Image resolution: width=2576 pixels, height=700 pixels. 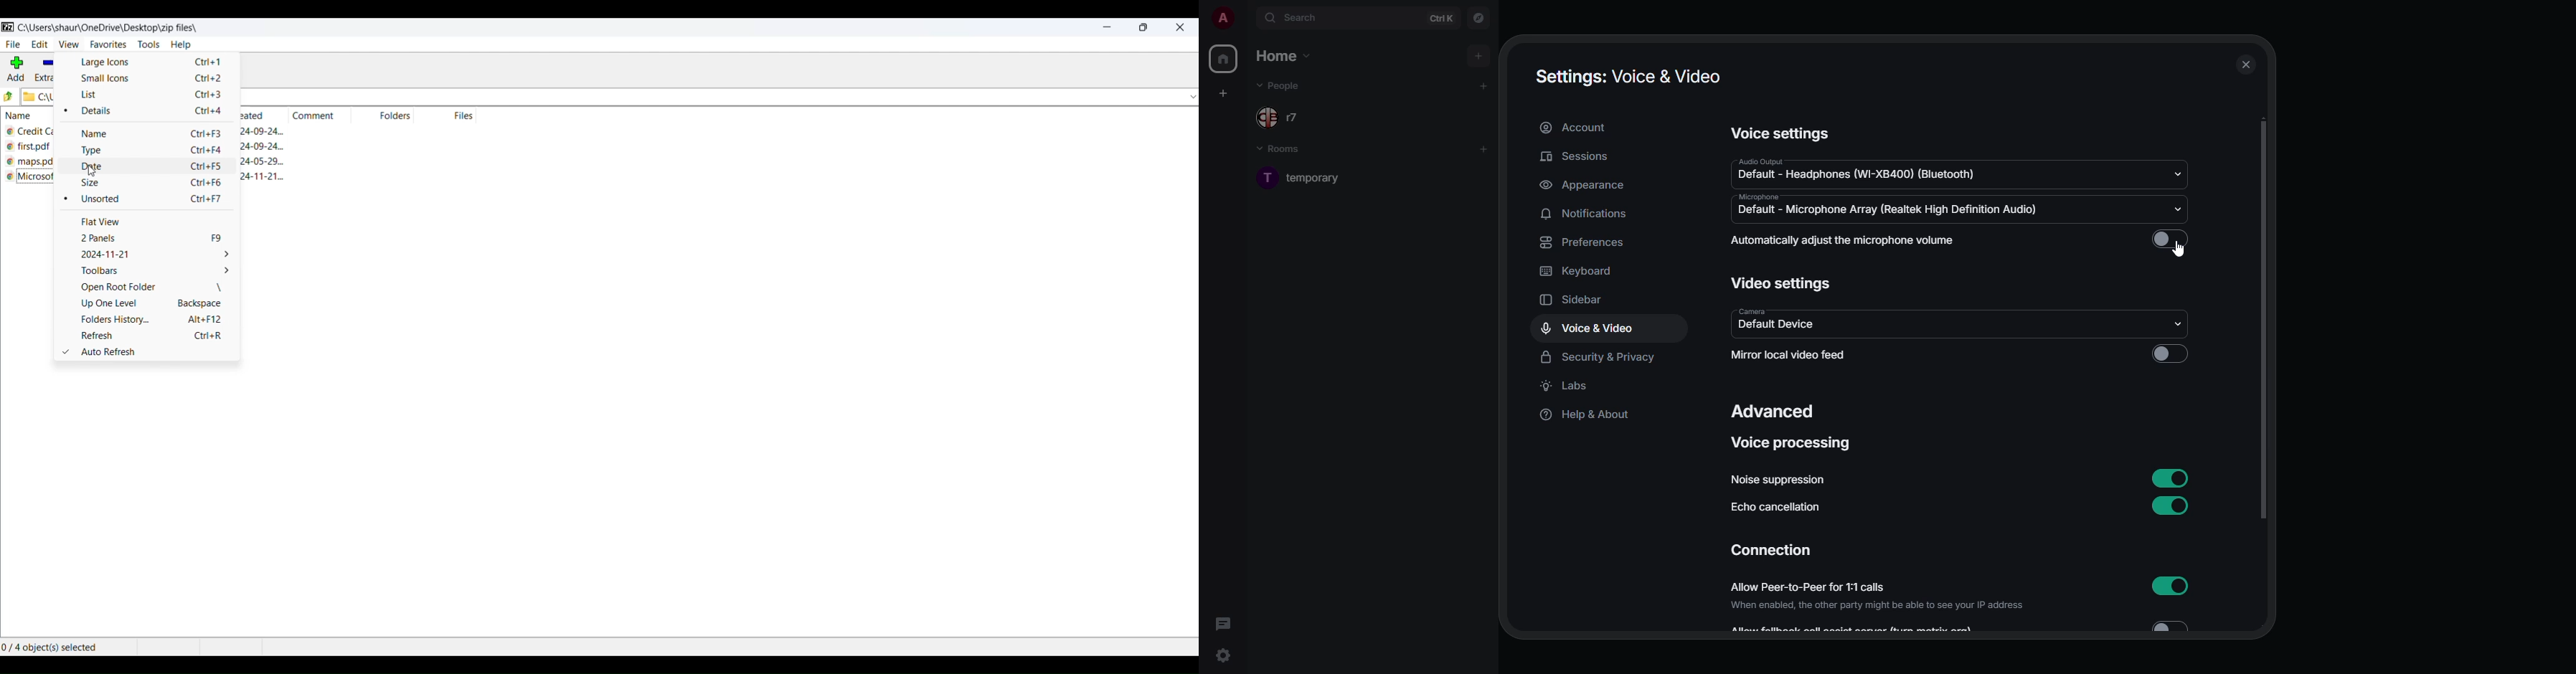 What do you see at coordinates (30, 132) in the screenshot?
I see `file name` at bounding box center [30, 132].